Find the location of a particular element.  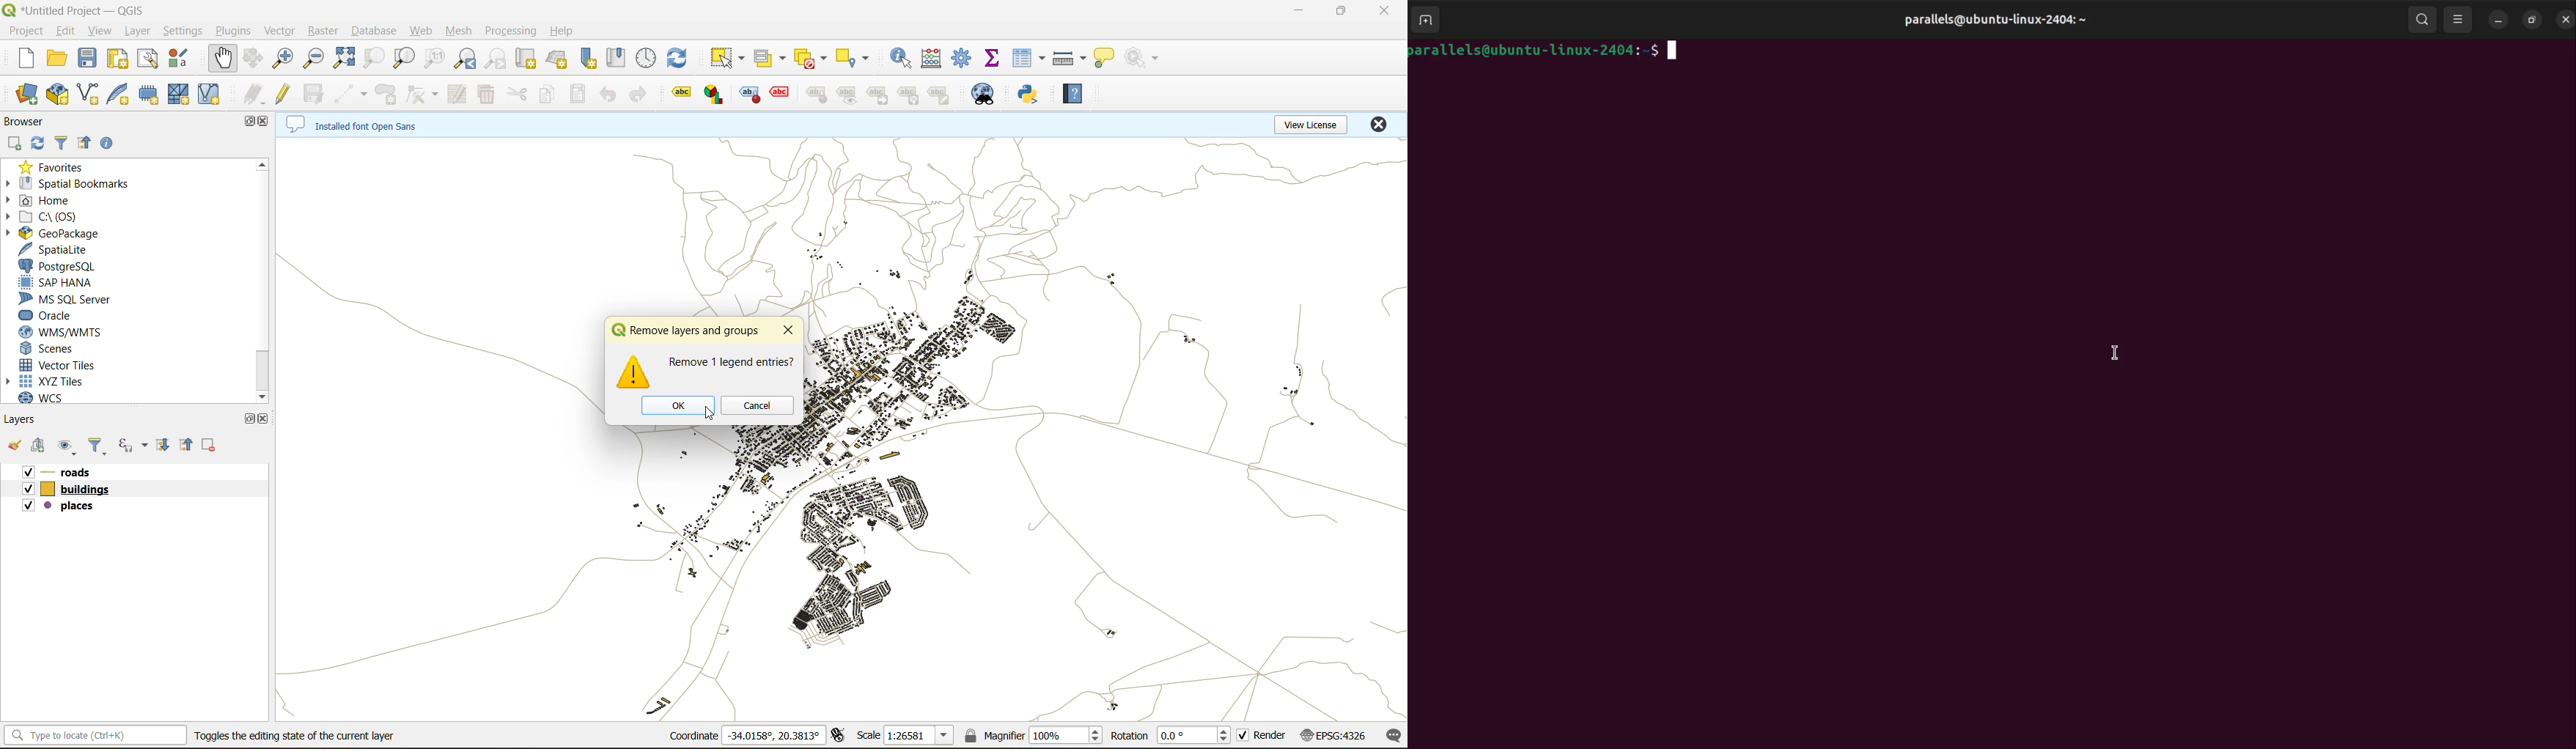

maximize is located at coordinates (249, 419).